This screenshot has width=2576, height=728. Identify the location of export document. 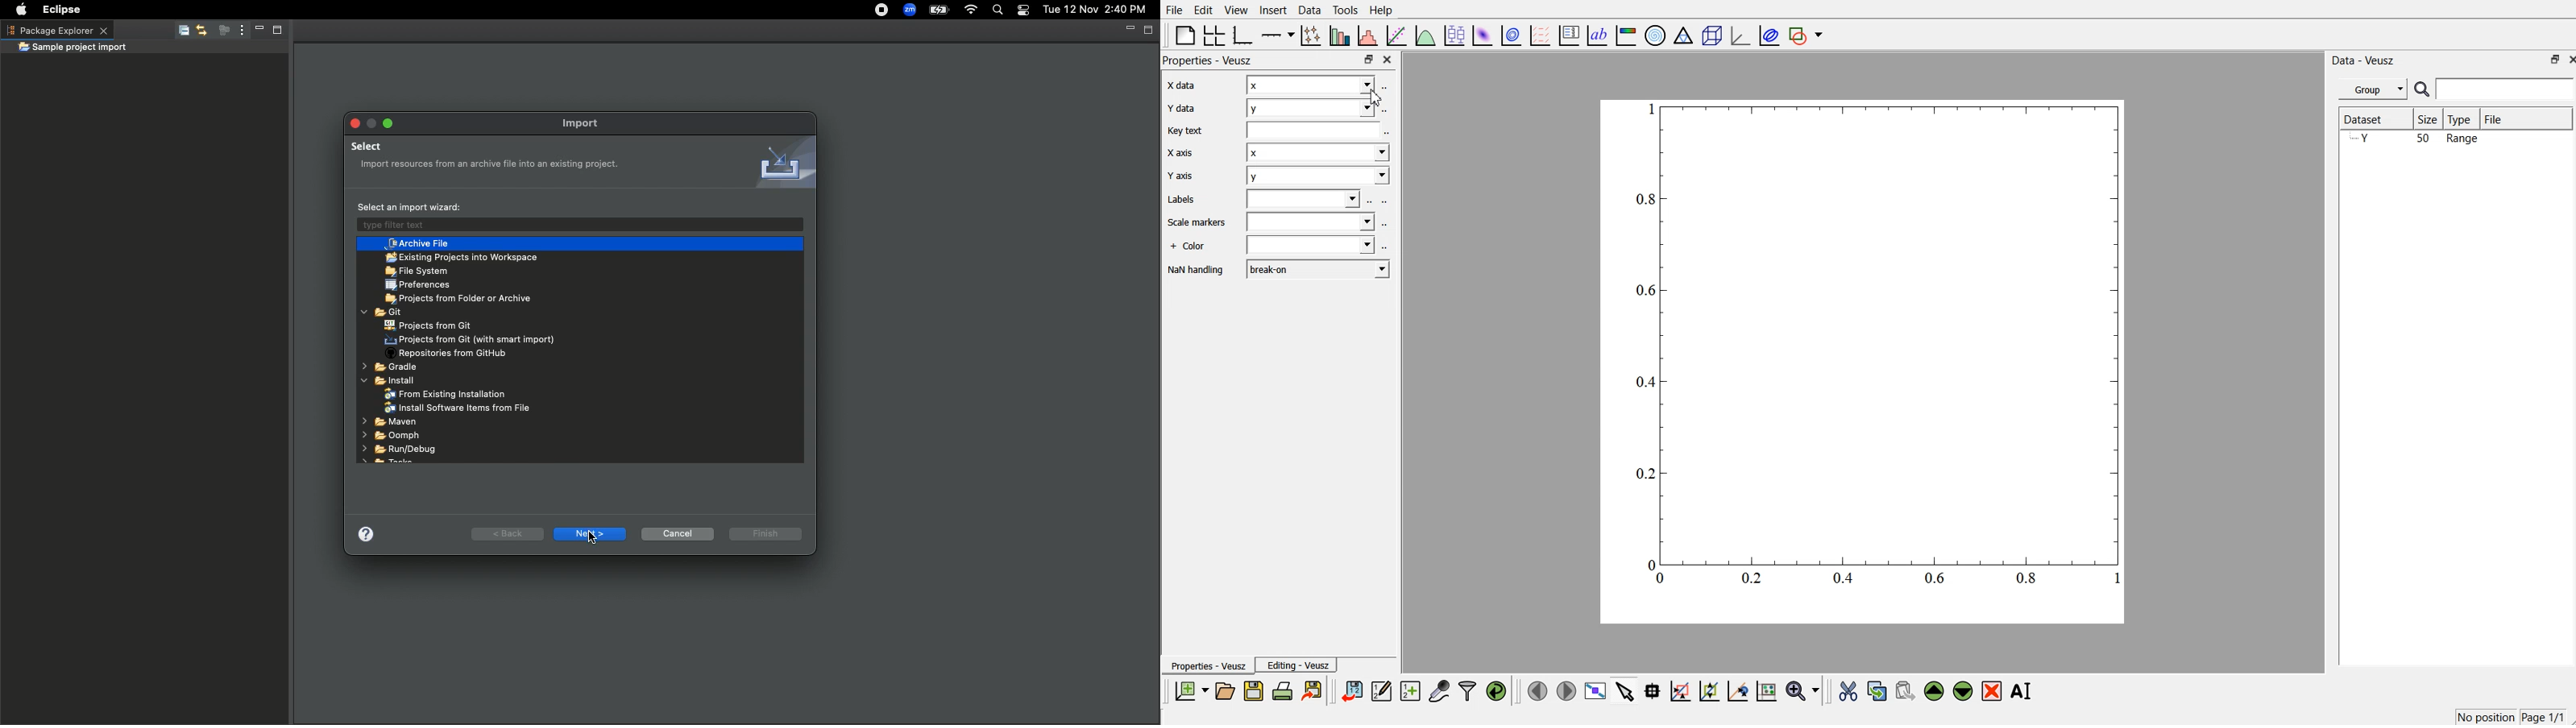
(1313, 692).